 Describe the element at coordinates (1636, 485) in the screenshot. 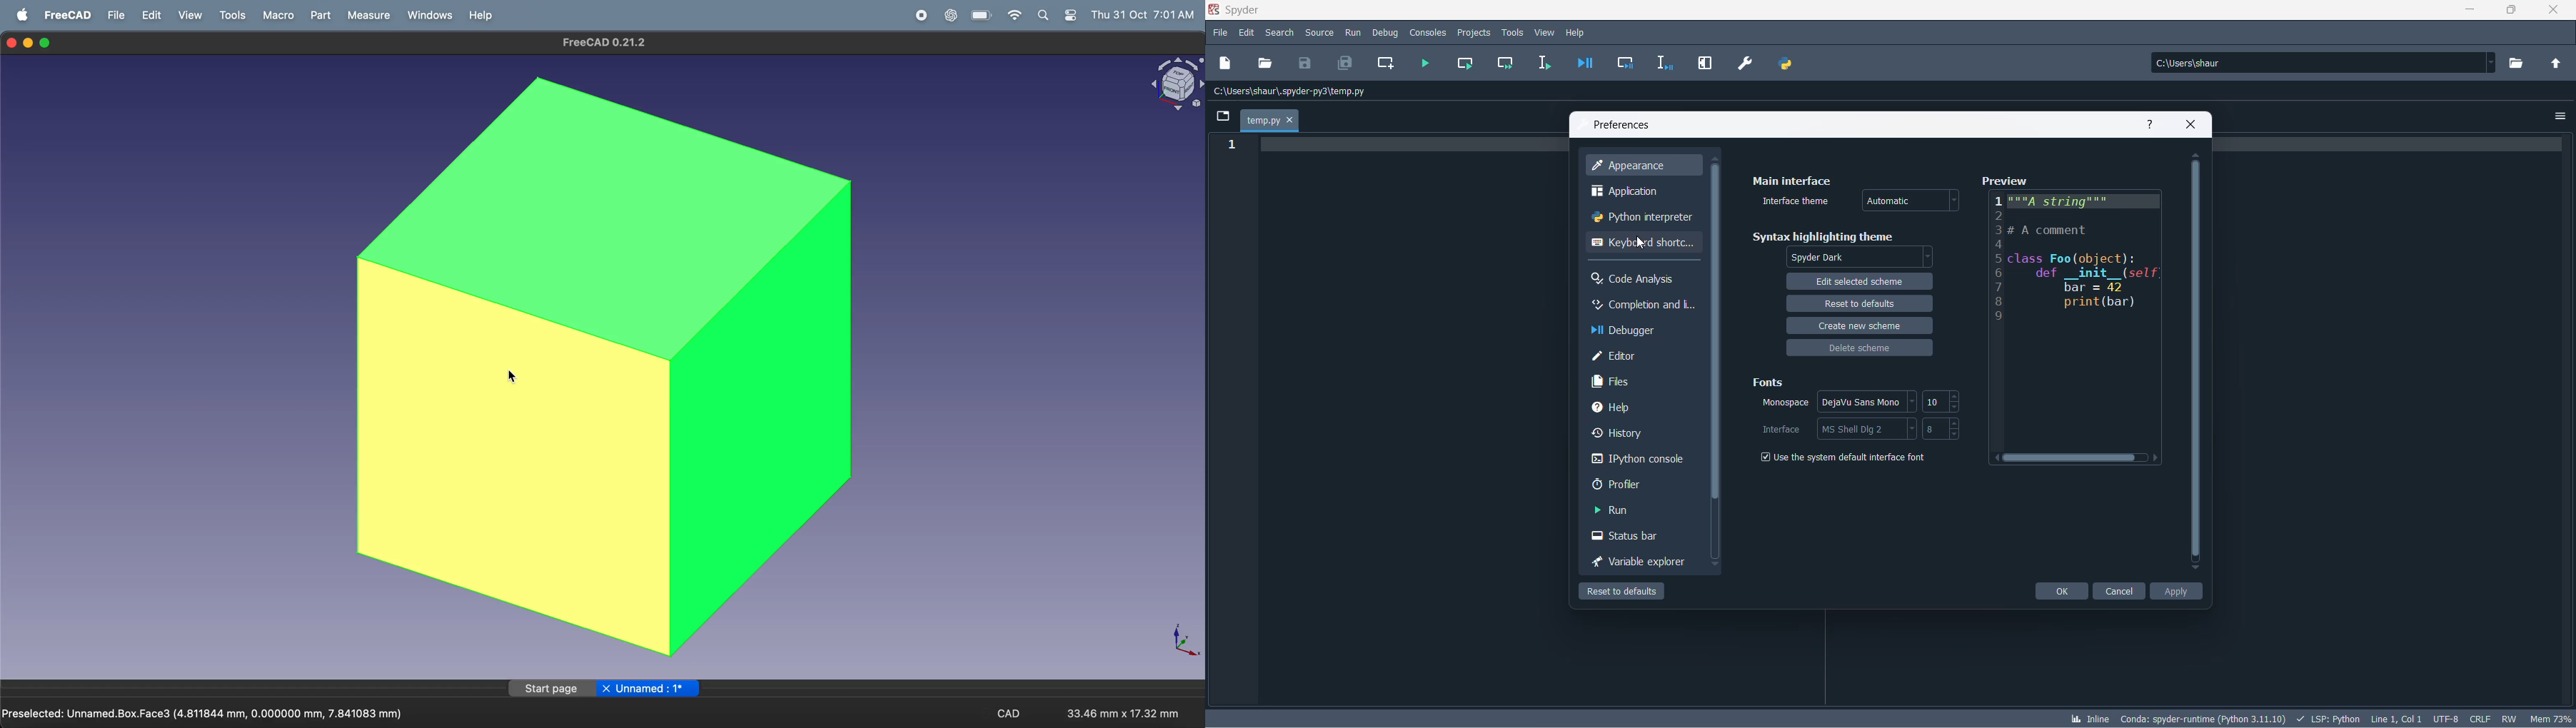

I see `profler` at that location.